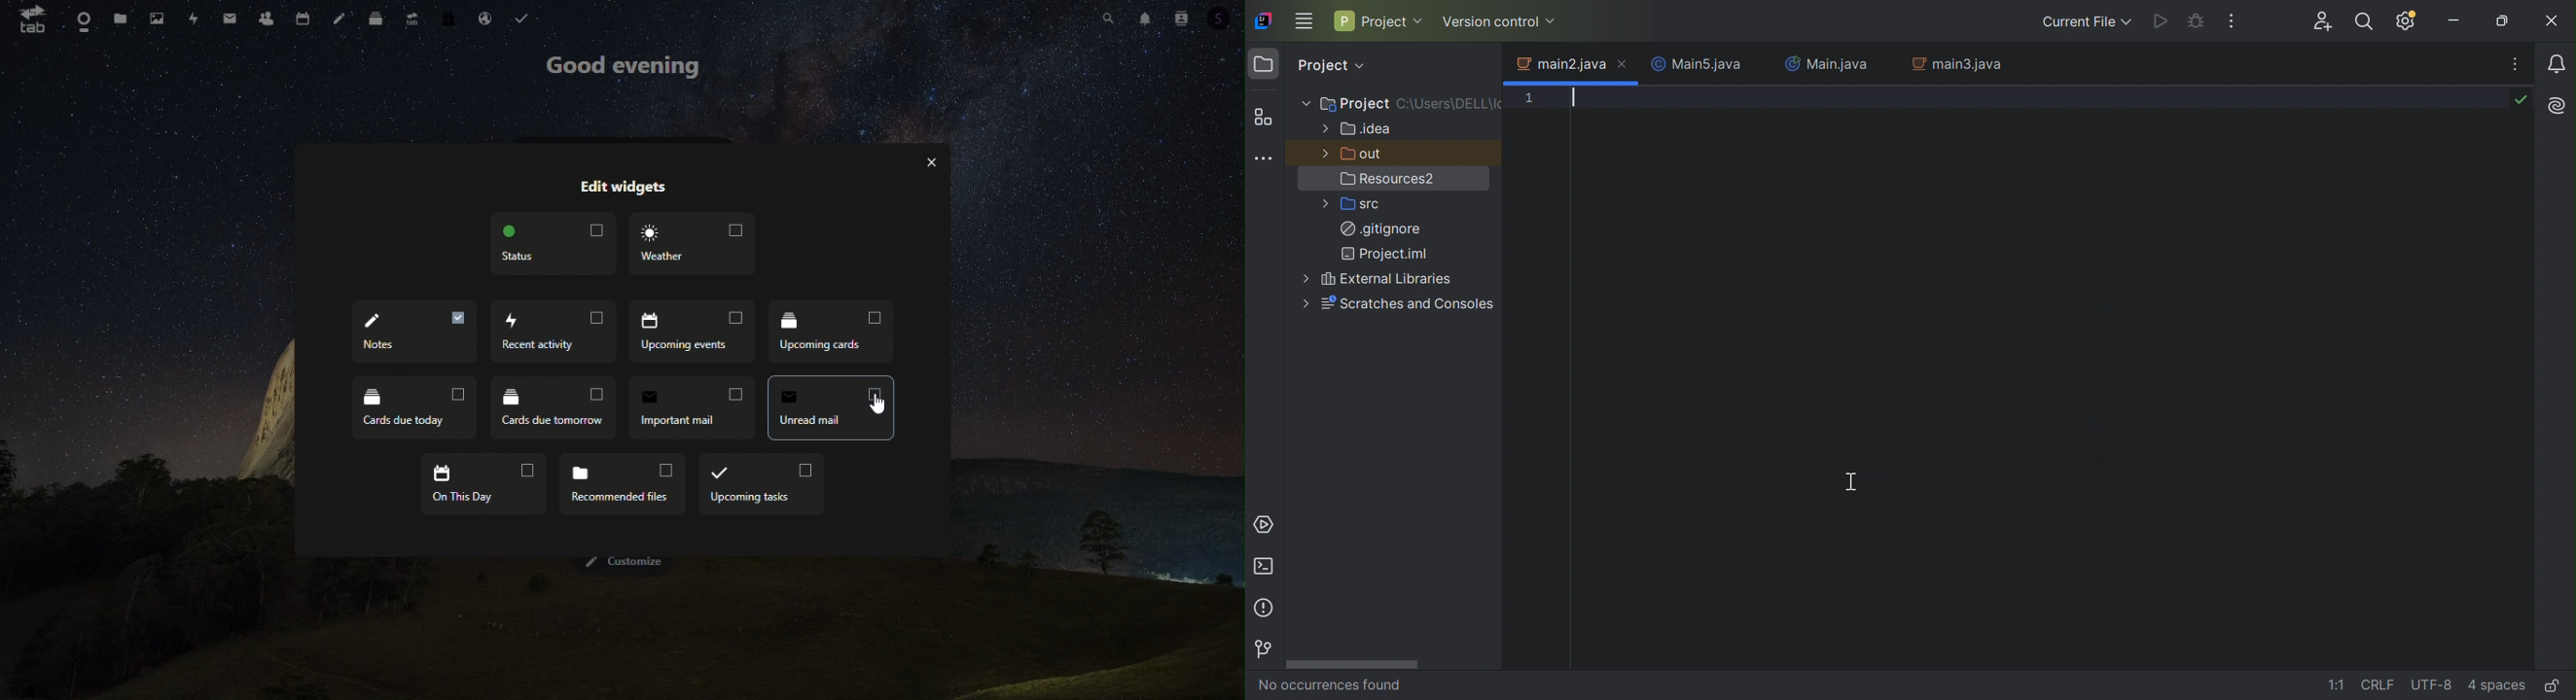 Image resolution: width=2576 pixels, height=700 pixels. Describe the element at coordinates (754, 485) in the screenshot. I see `upcoming tasks` at that location.